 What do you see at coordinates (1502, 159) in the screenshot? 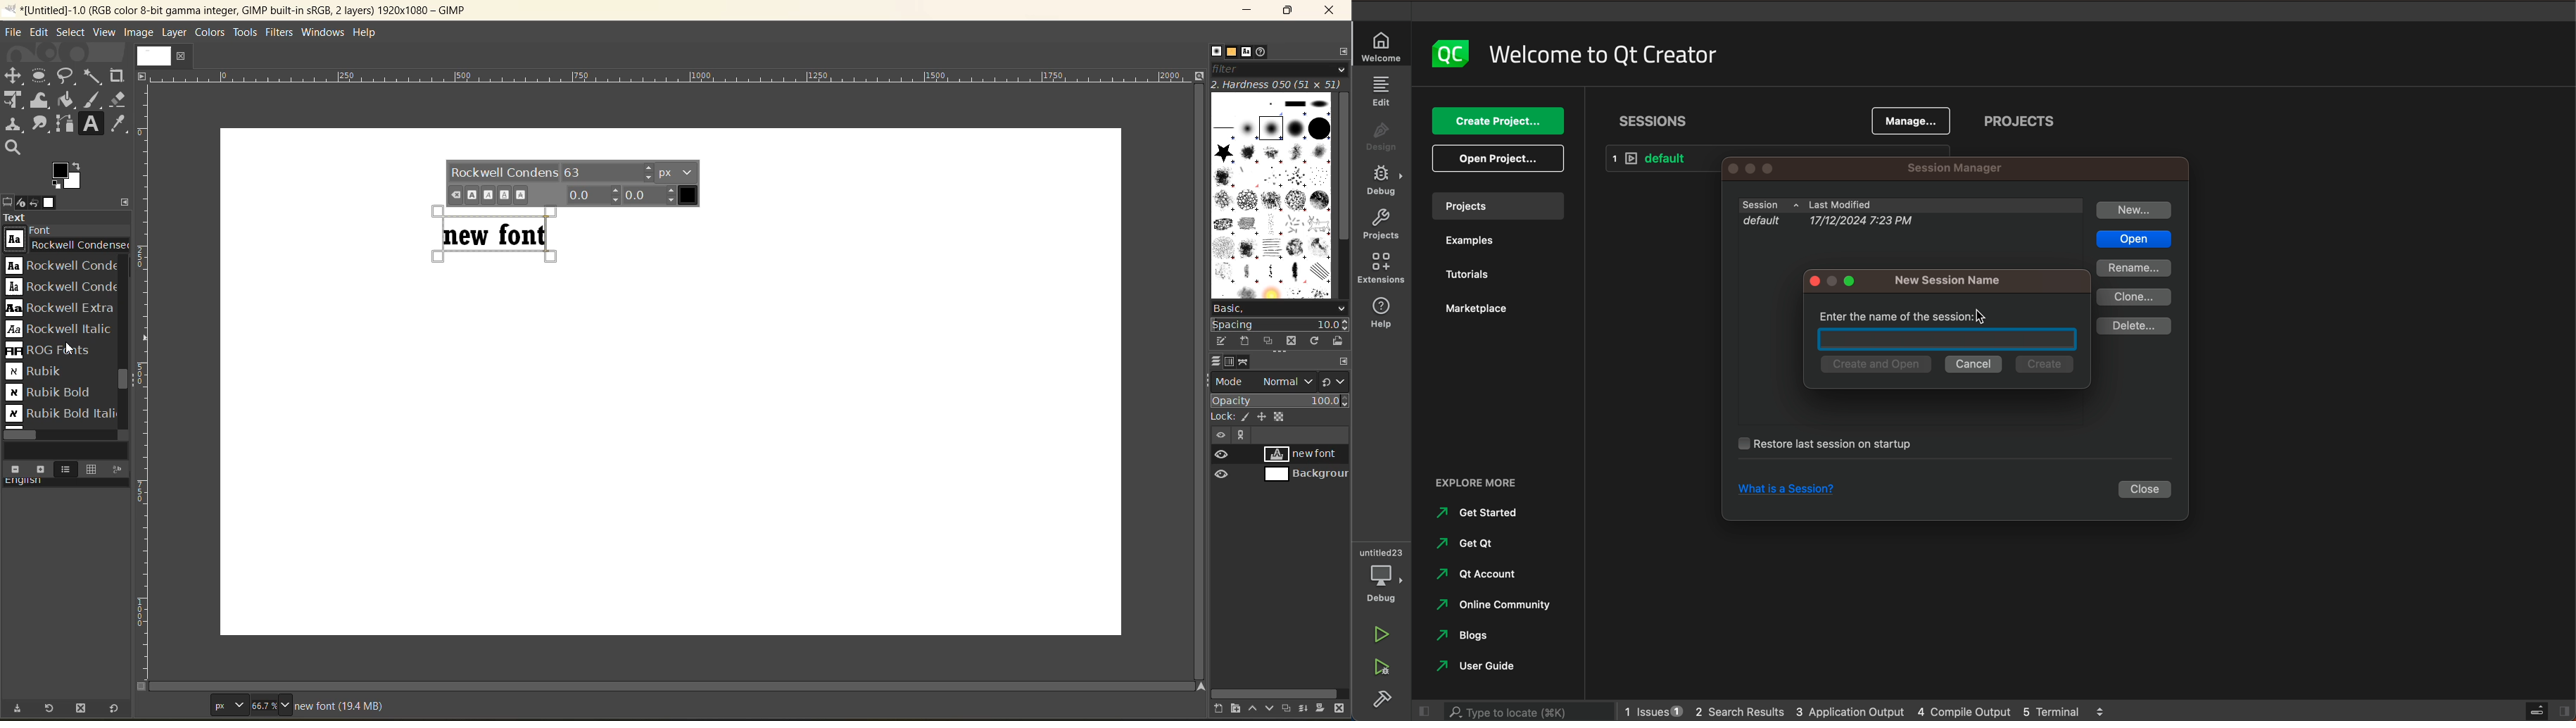
I see `open project` at bounding box center [1502, 159].